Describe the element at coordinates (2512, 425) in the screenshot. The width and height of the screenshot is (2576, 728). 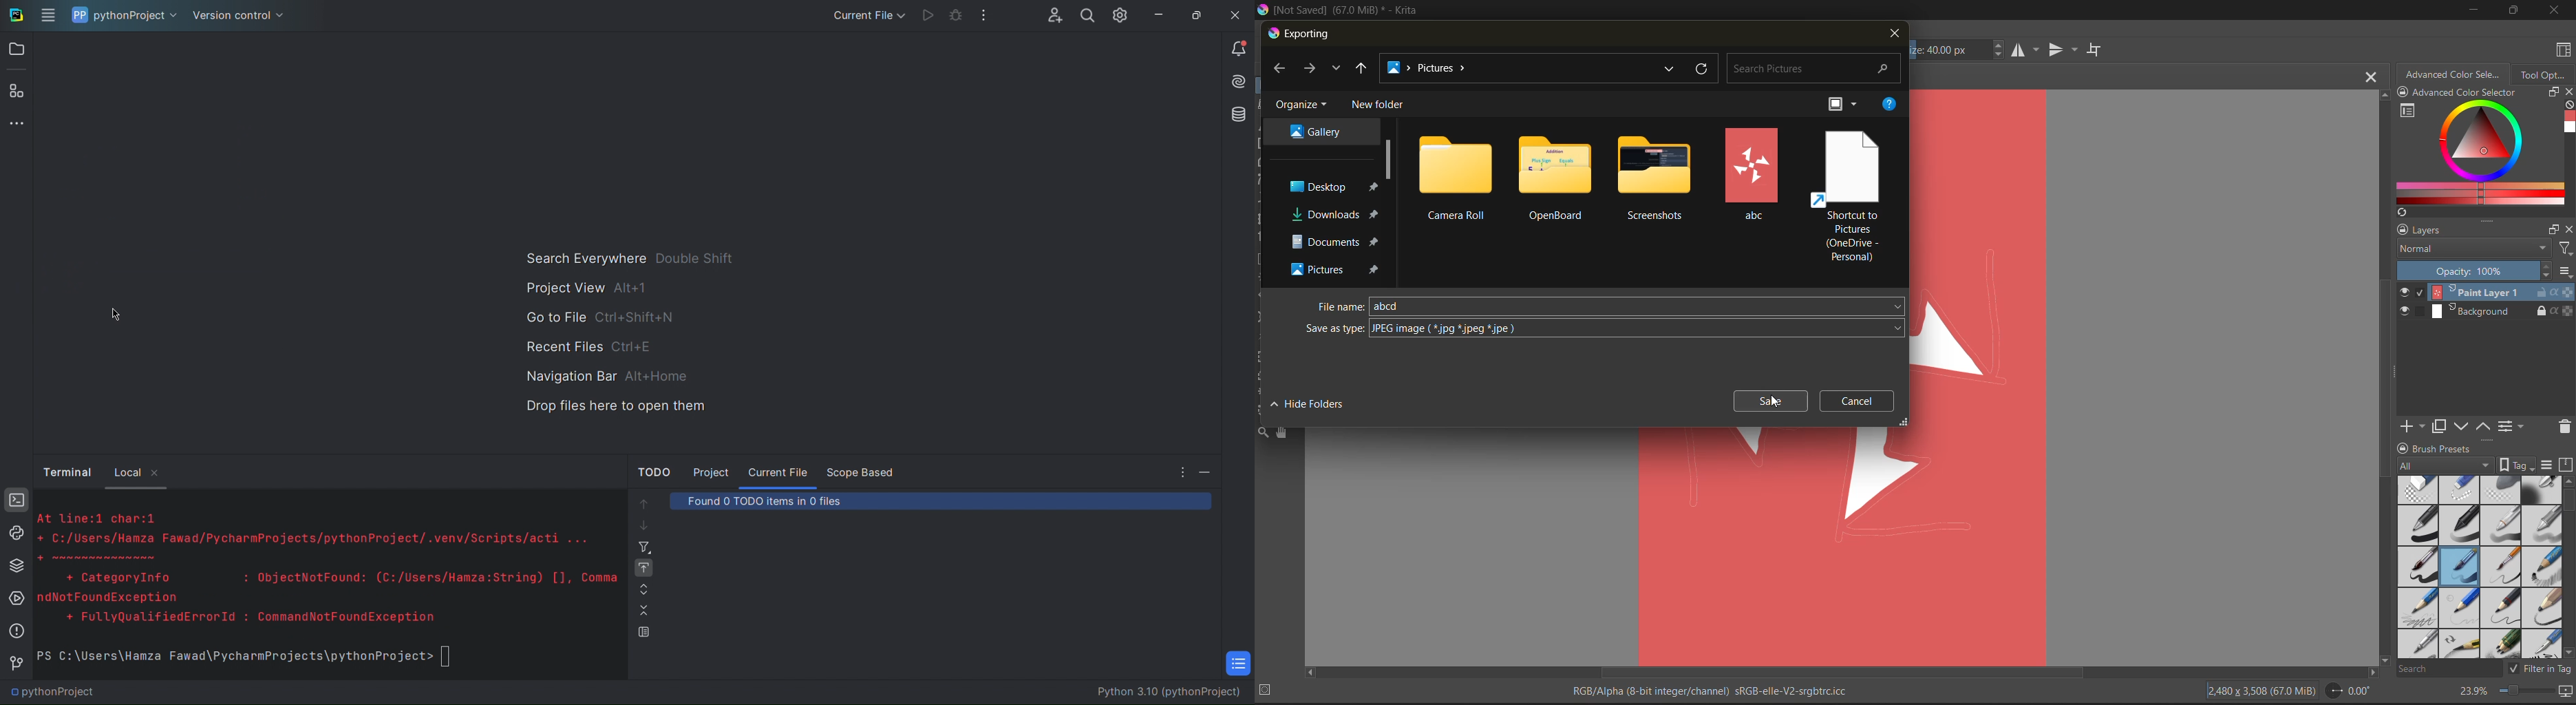
I see `view or change the layer properties` at that location.